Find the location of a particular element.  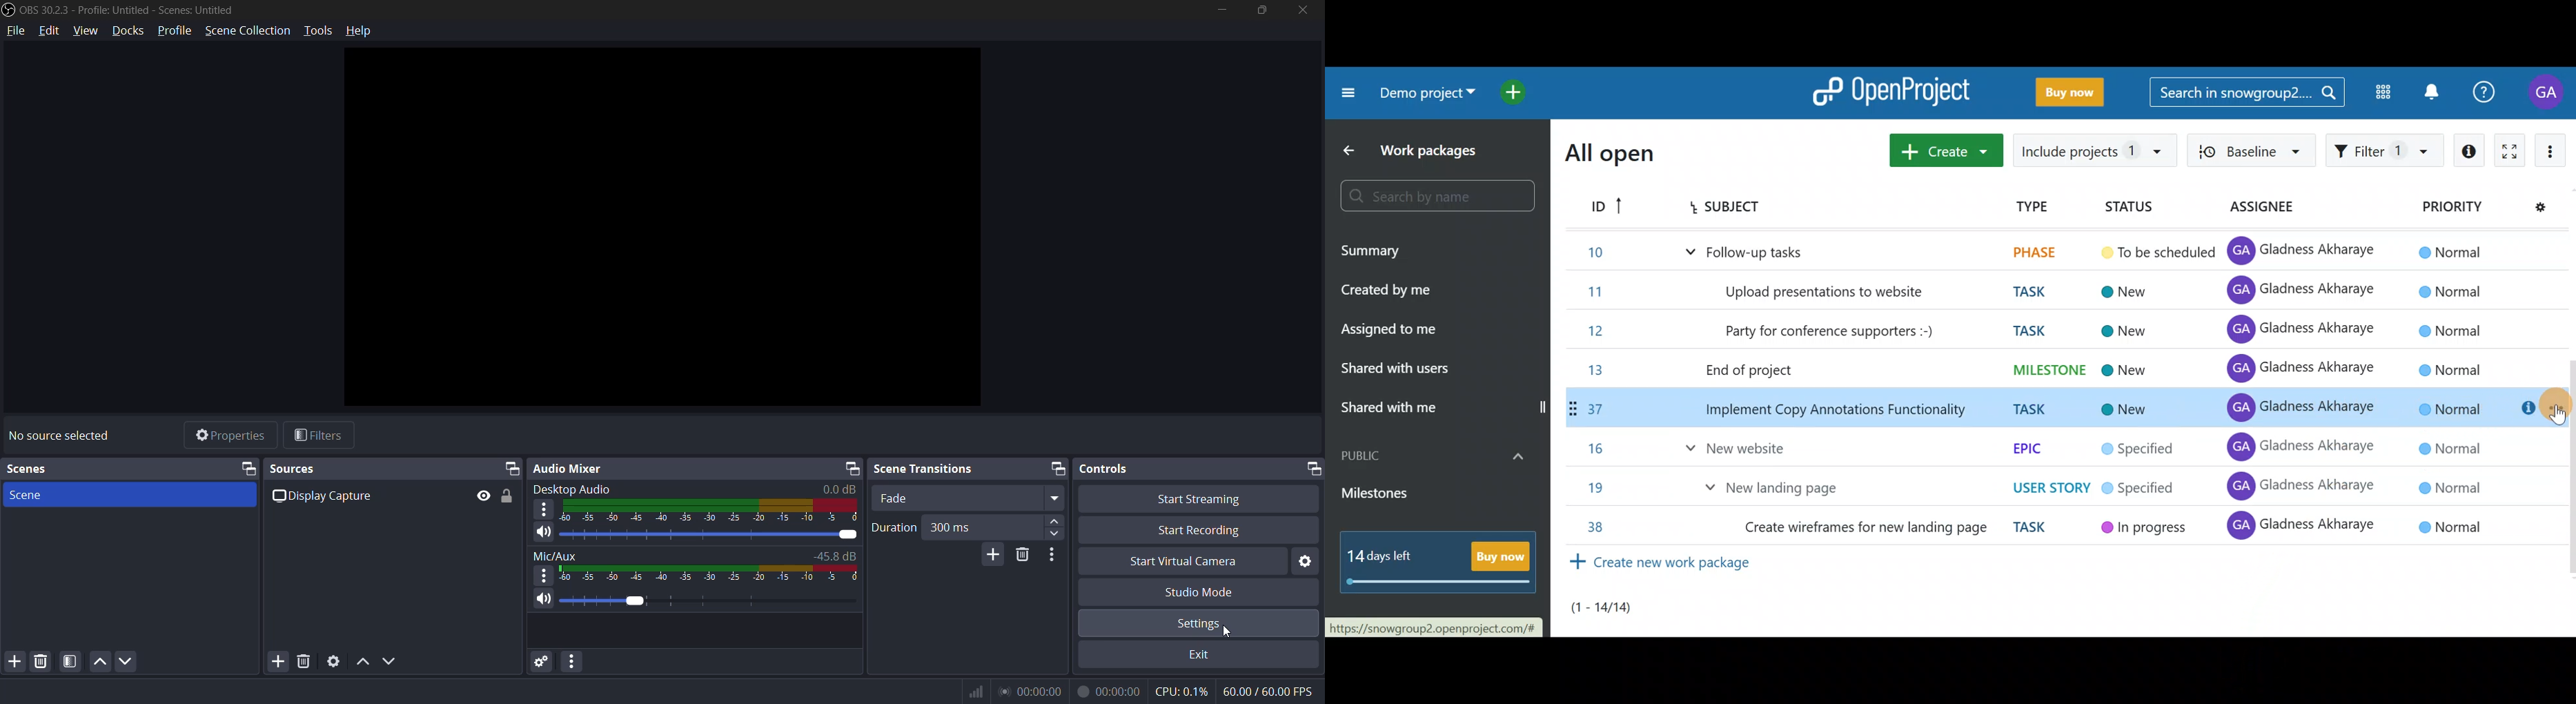

mic/aux is located at coordinates (555, 554).